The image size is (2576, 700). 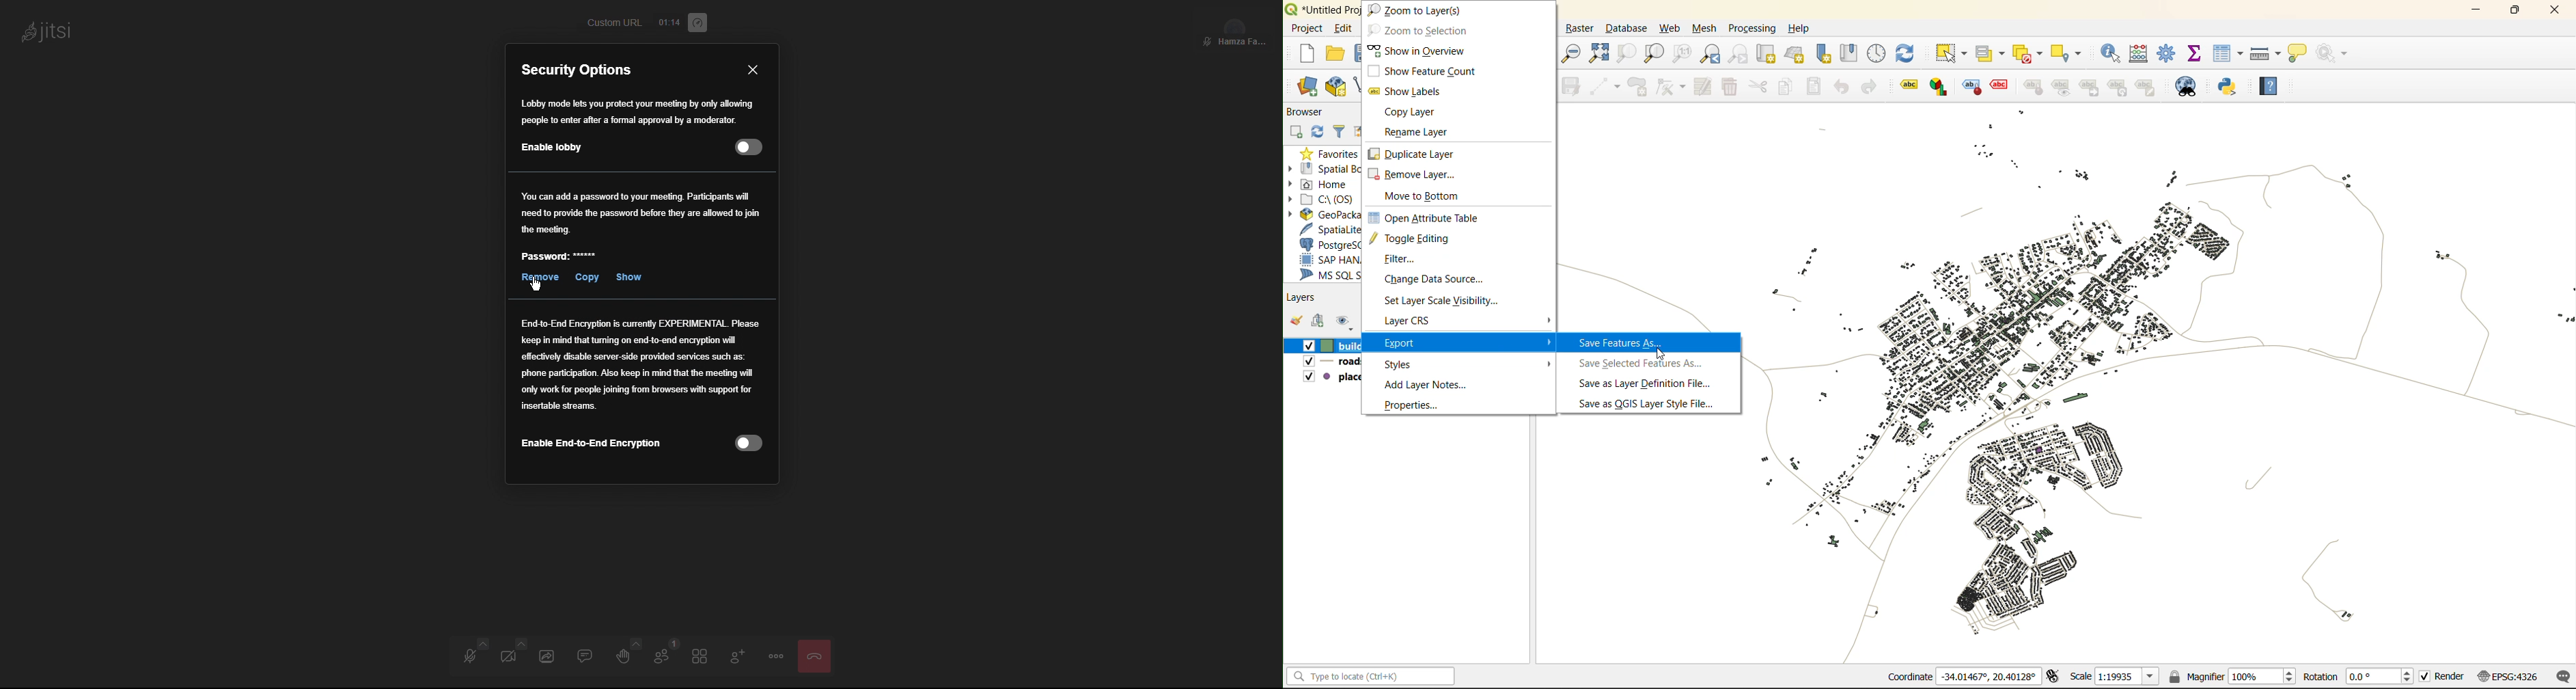 What do you see at coordinates (1294, 322) in the screenshot?
I see `open` at bounding box center [1294, 322].